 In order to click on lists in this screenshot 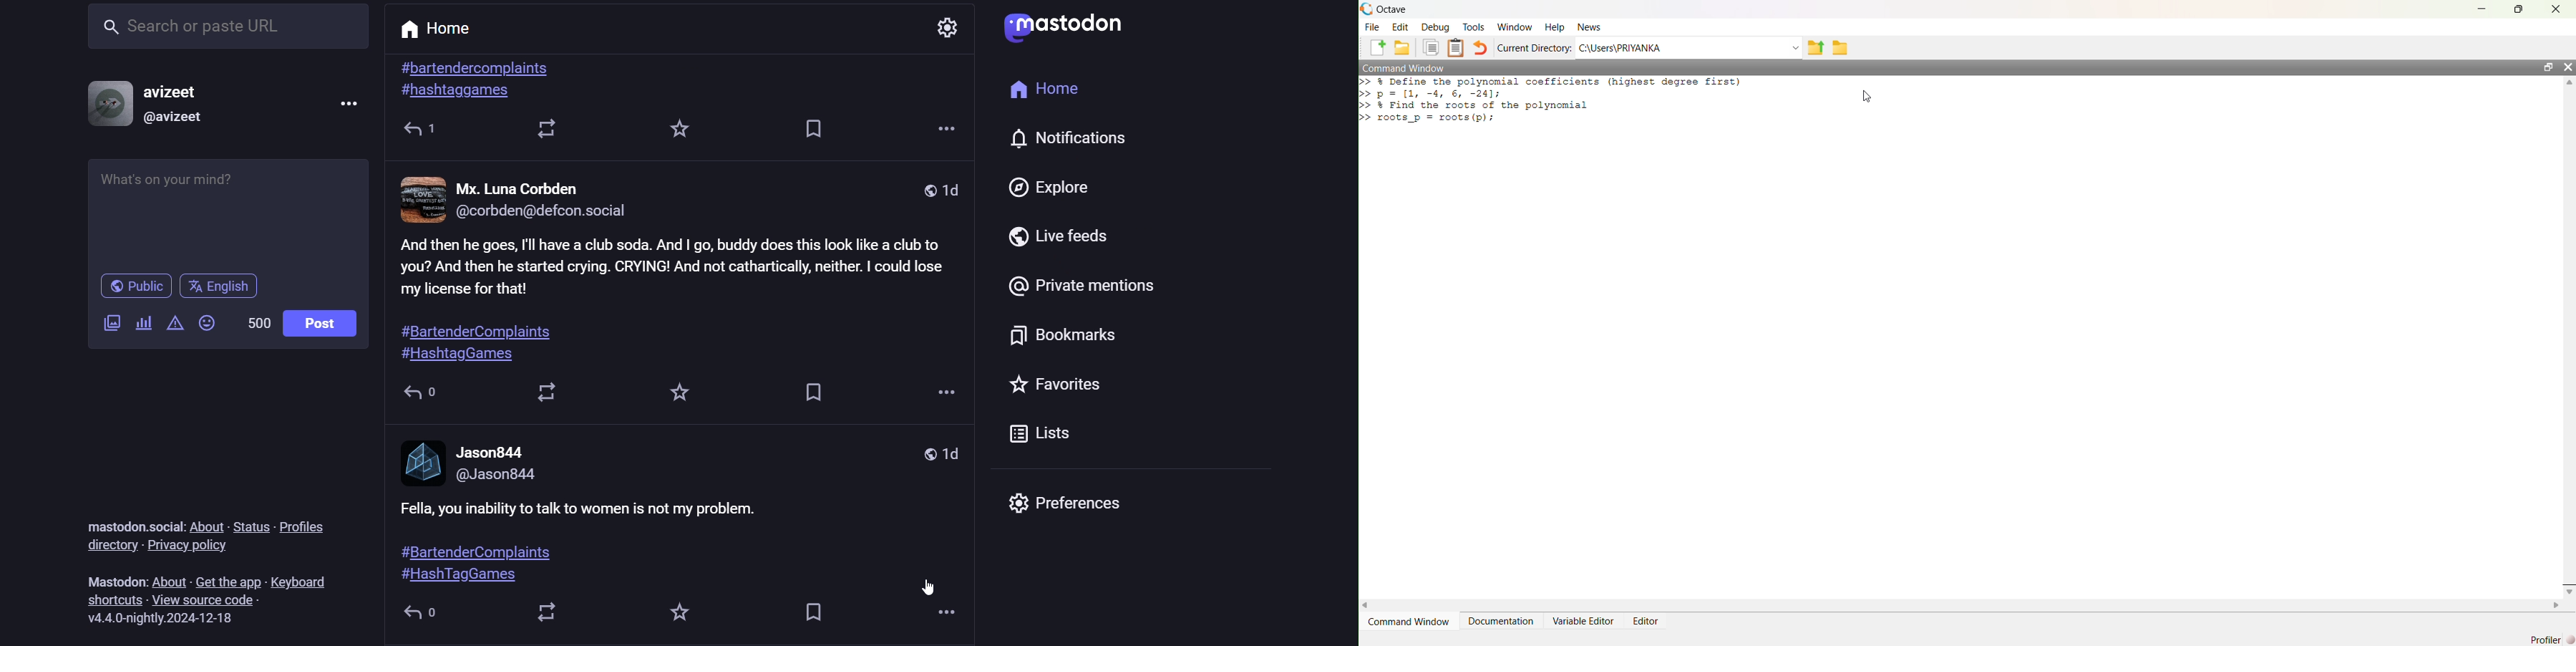, I will do `click(1039, 435)`.